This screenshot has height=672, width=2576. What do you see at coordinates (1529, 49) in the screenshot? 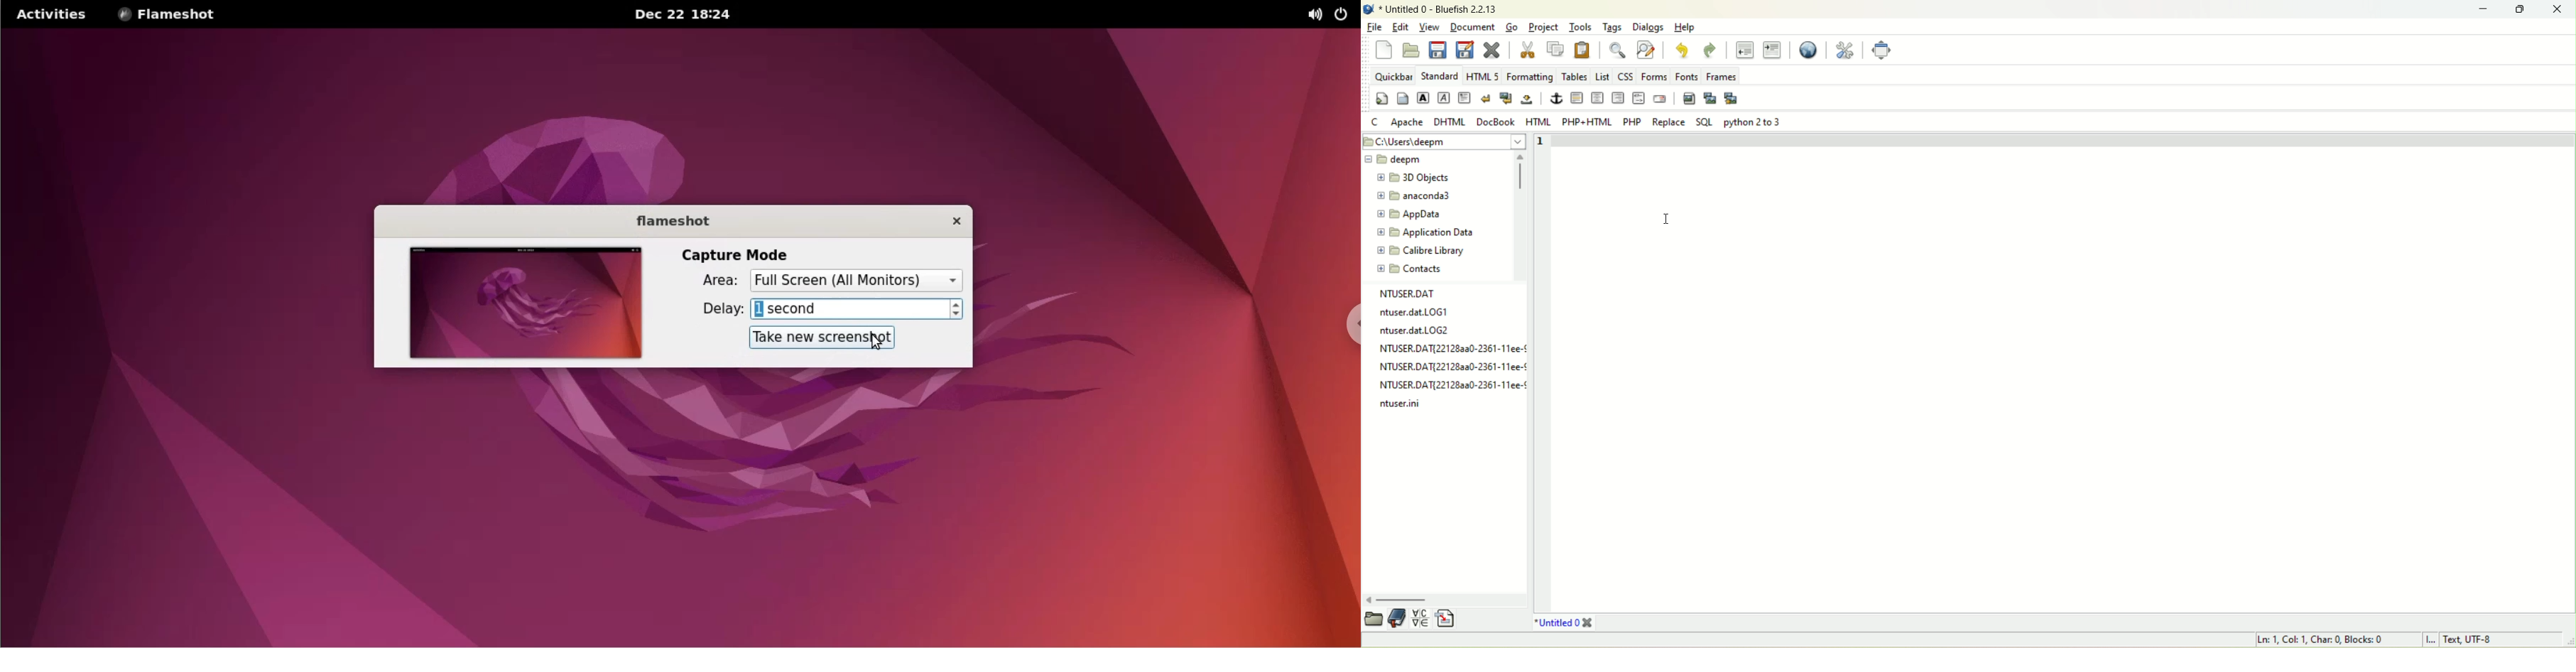
I see `cut` at bounding box center [1529, 49].